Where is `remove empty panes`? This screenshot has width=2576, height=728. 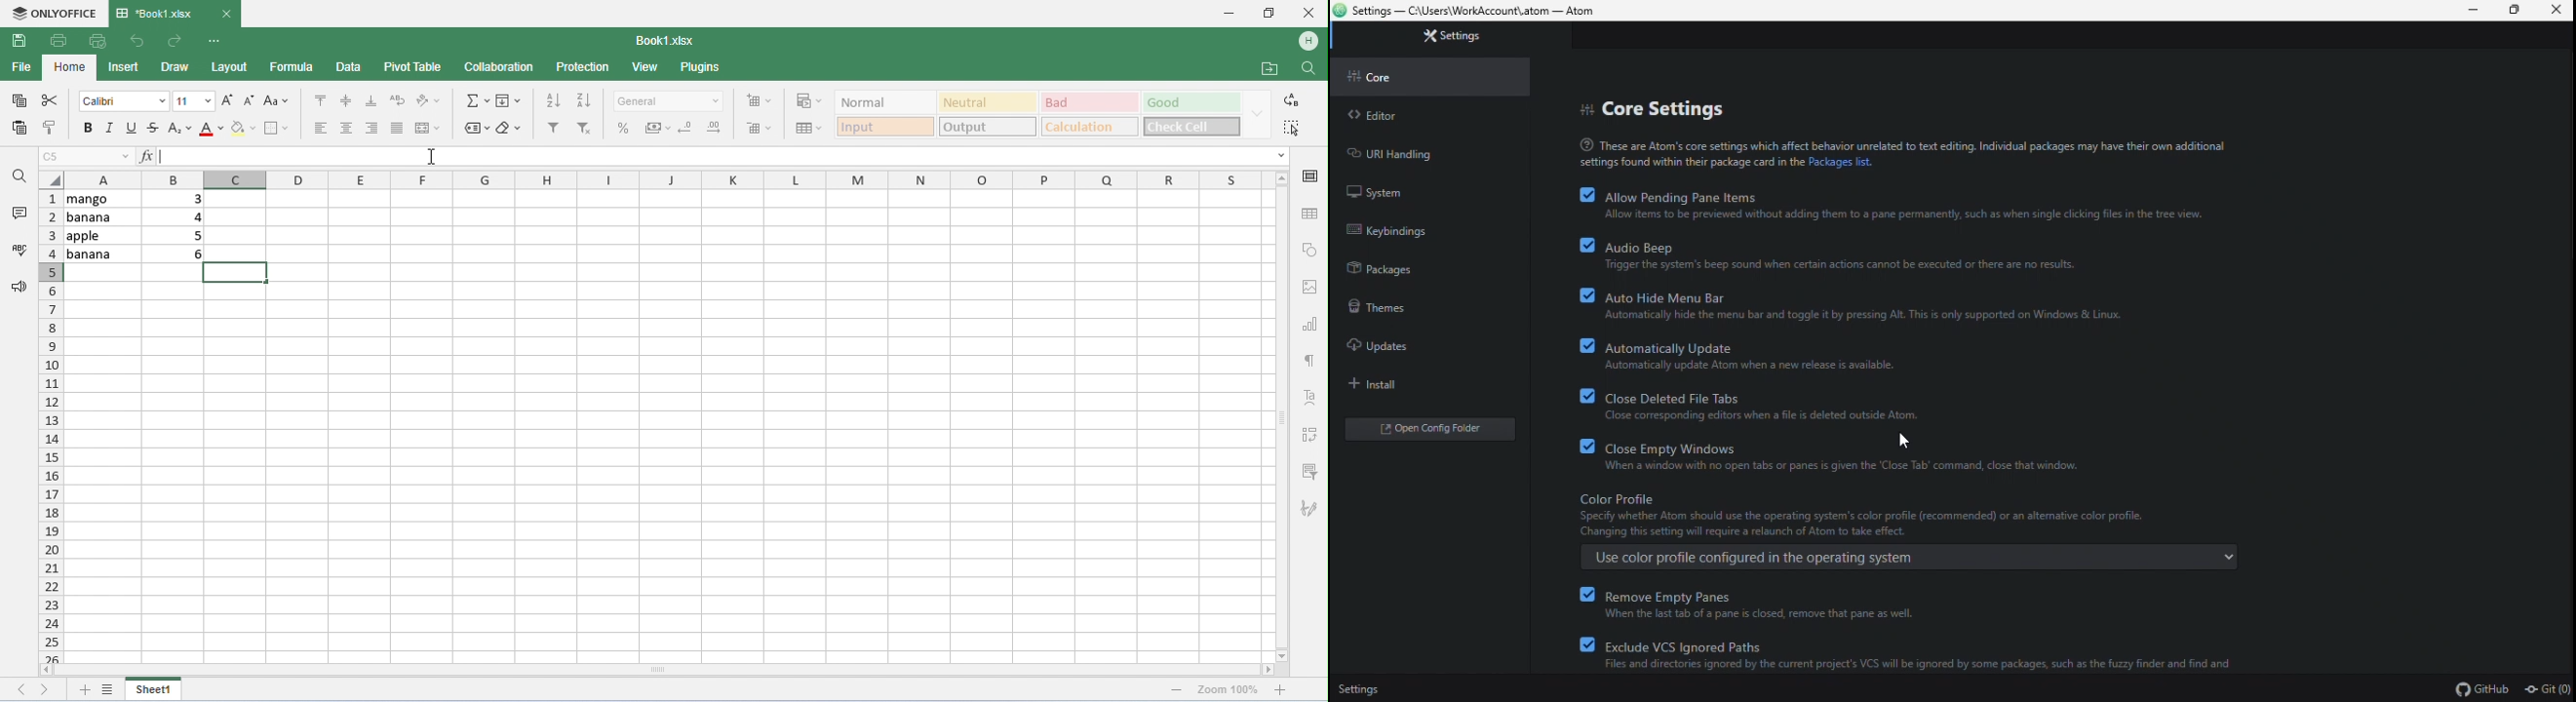 remove empty panes is located at coordinates (1775, 604).